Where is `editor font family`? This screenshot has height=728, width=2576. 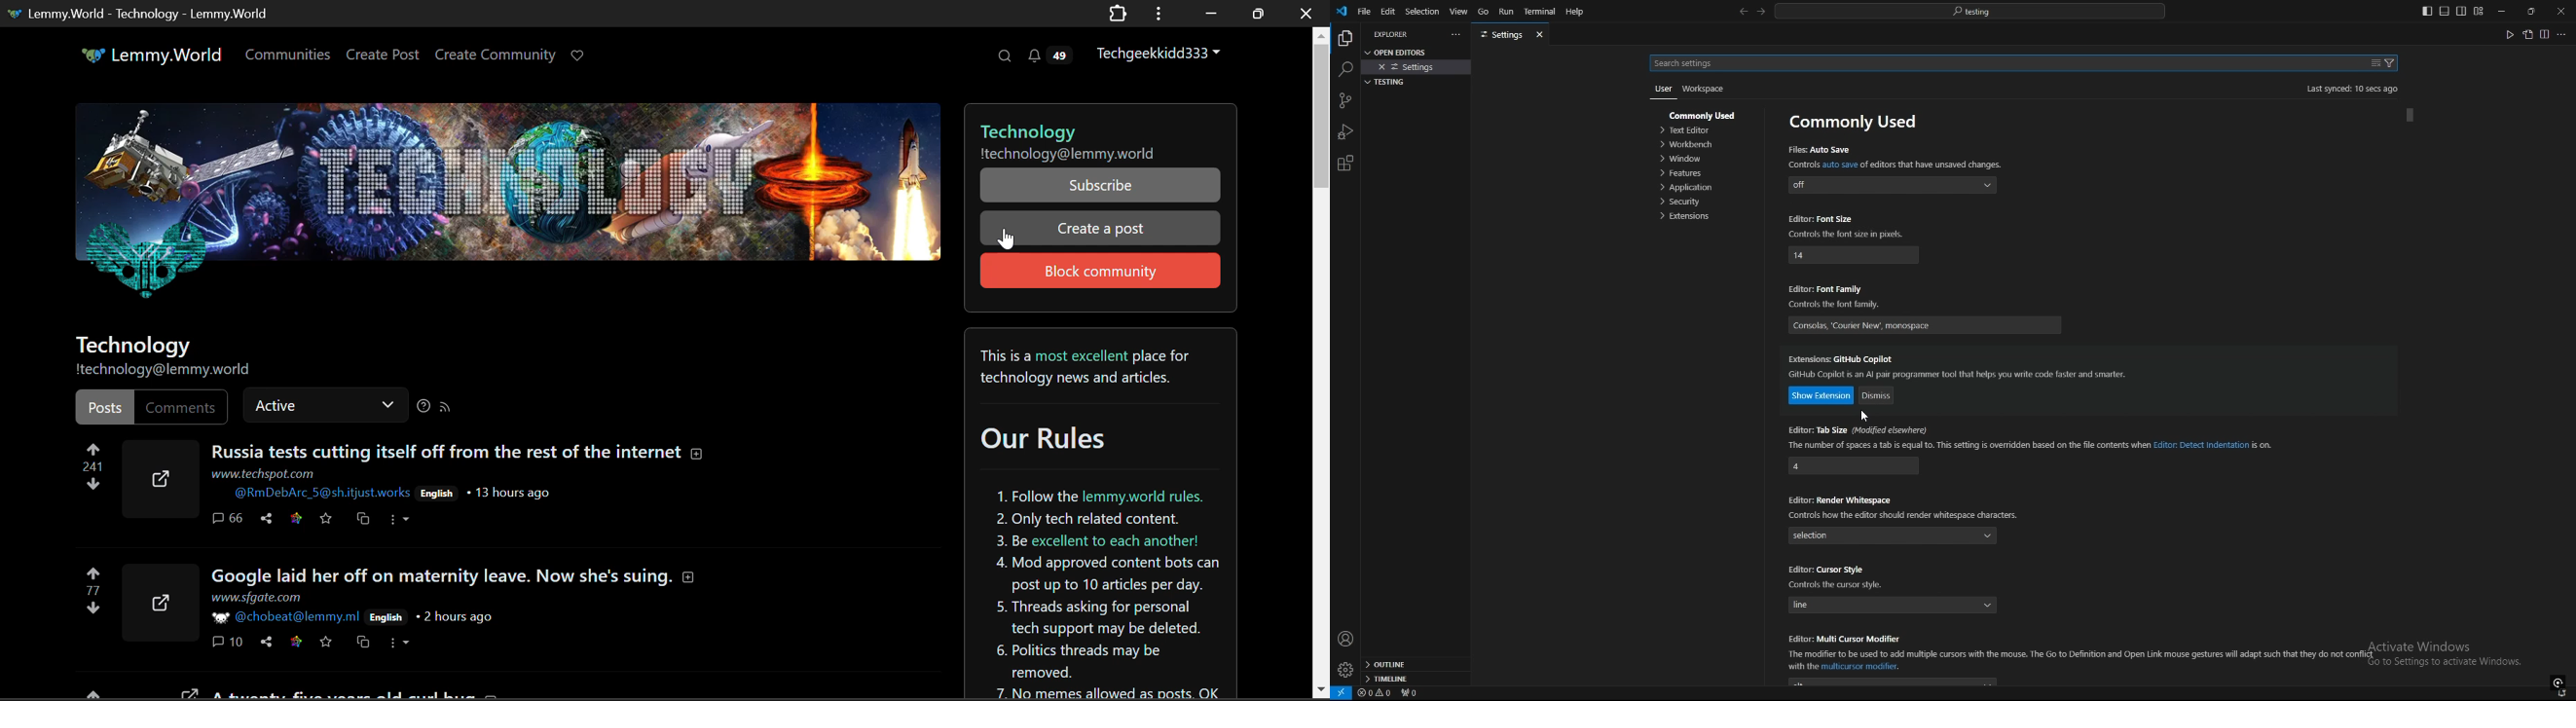 editor font family is located at coordinates (1830, 288).